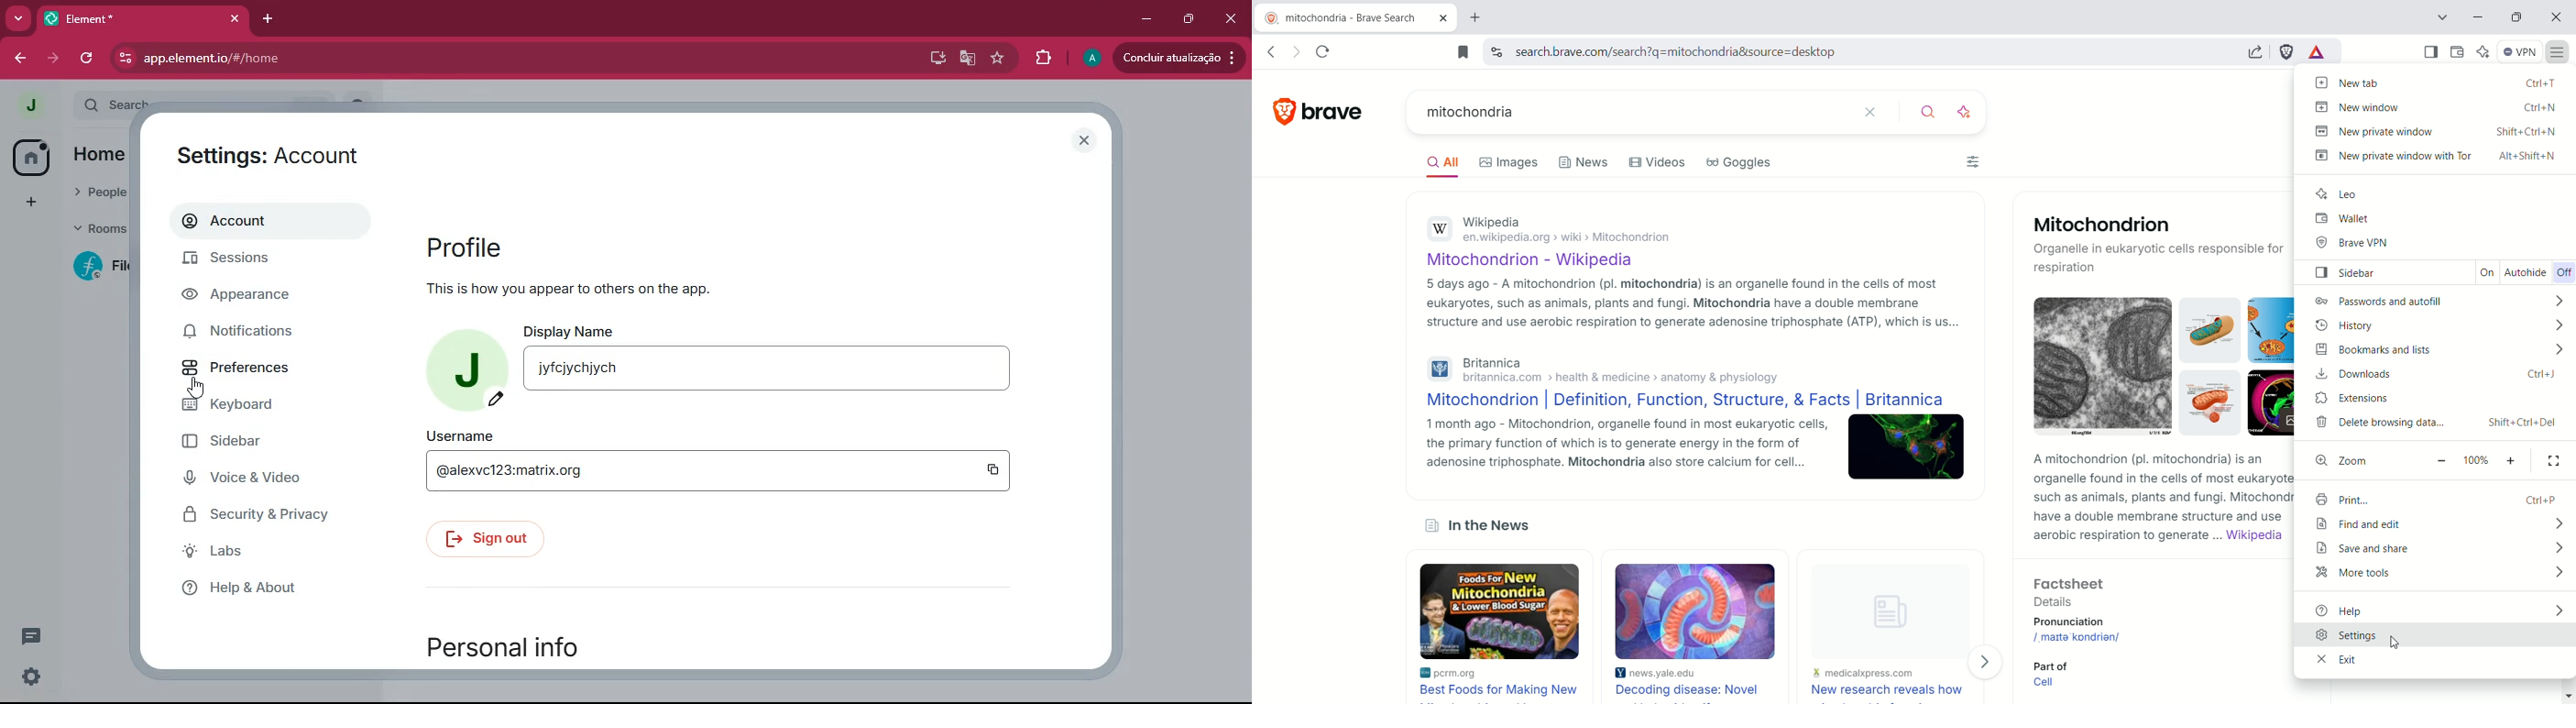  What do you see at coordinates (2525, 273) in the screenshot?
I see `autohide` at bounding box center [2525, 273].